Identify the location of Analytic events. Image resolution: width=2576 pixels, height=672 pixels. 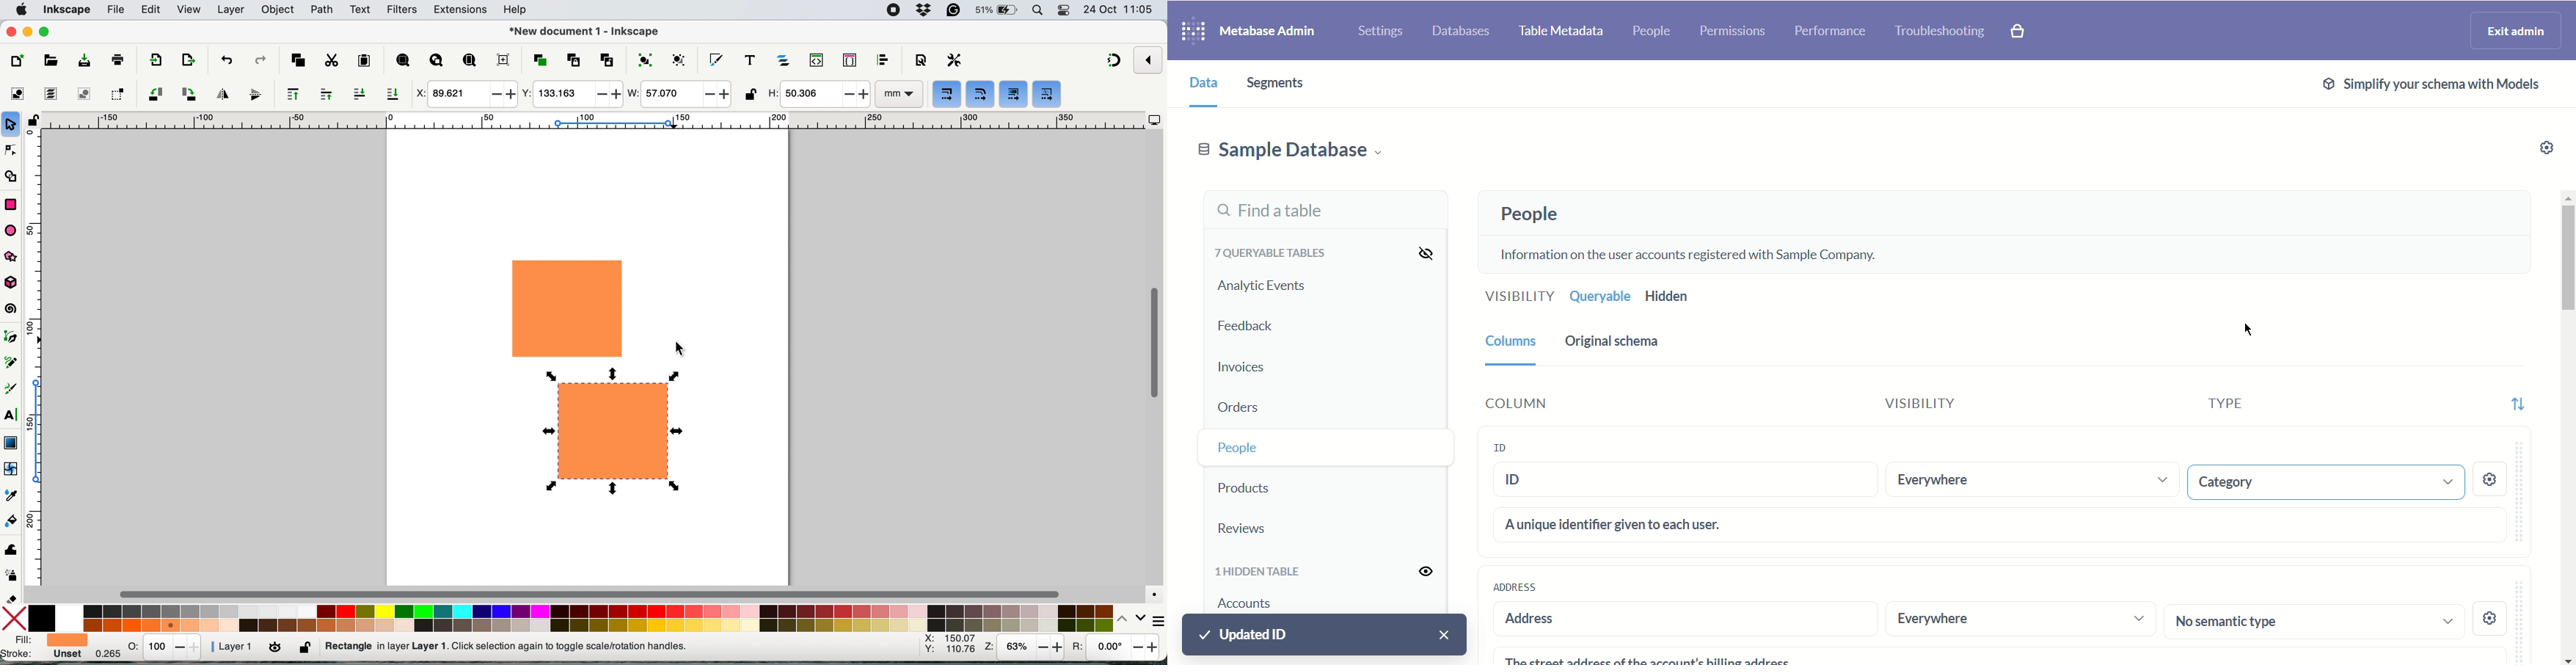
(1260, 286).